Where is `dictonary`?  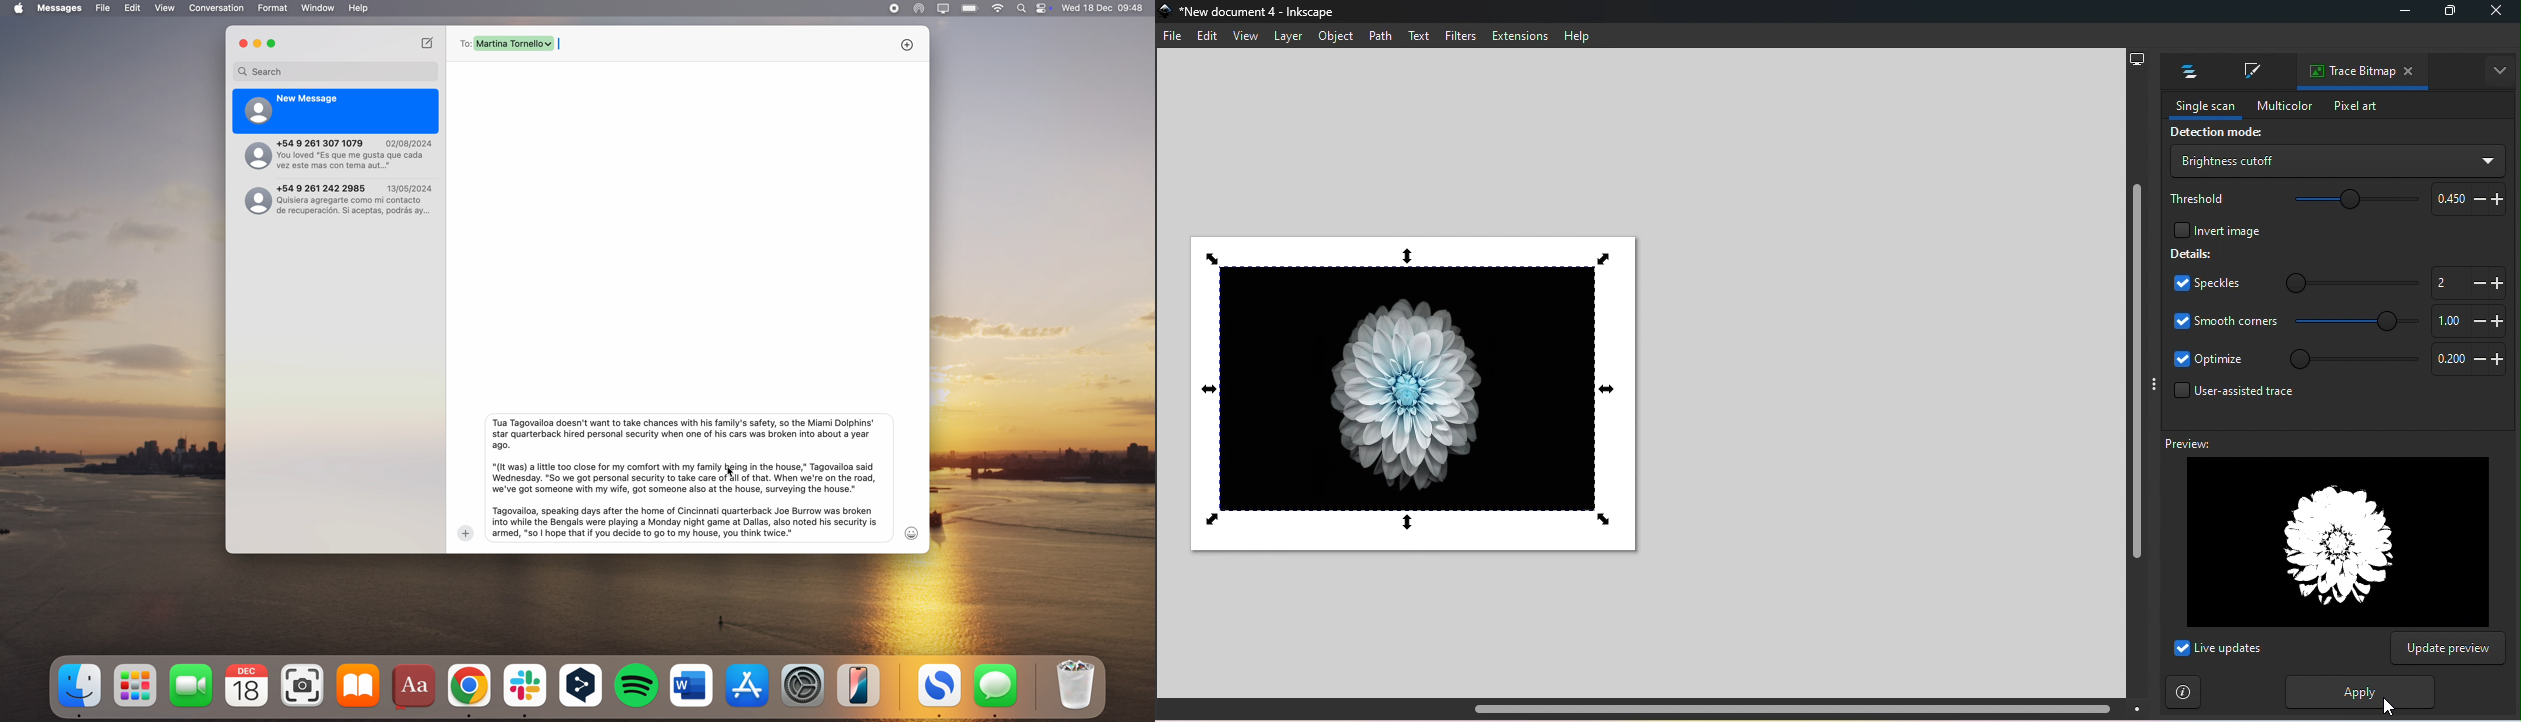
dictonary is located at coordinates (415, 688).